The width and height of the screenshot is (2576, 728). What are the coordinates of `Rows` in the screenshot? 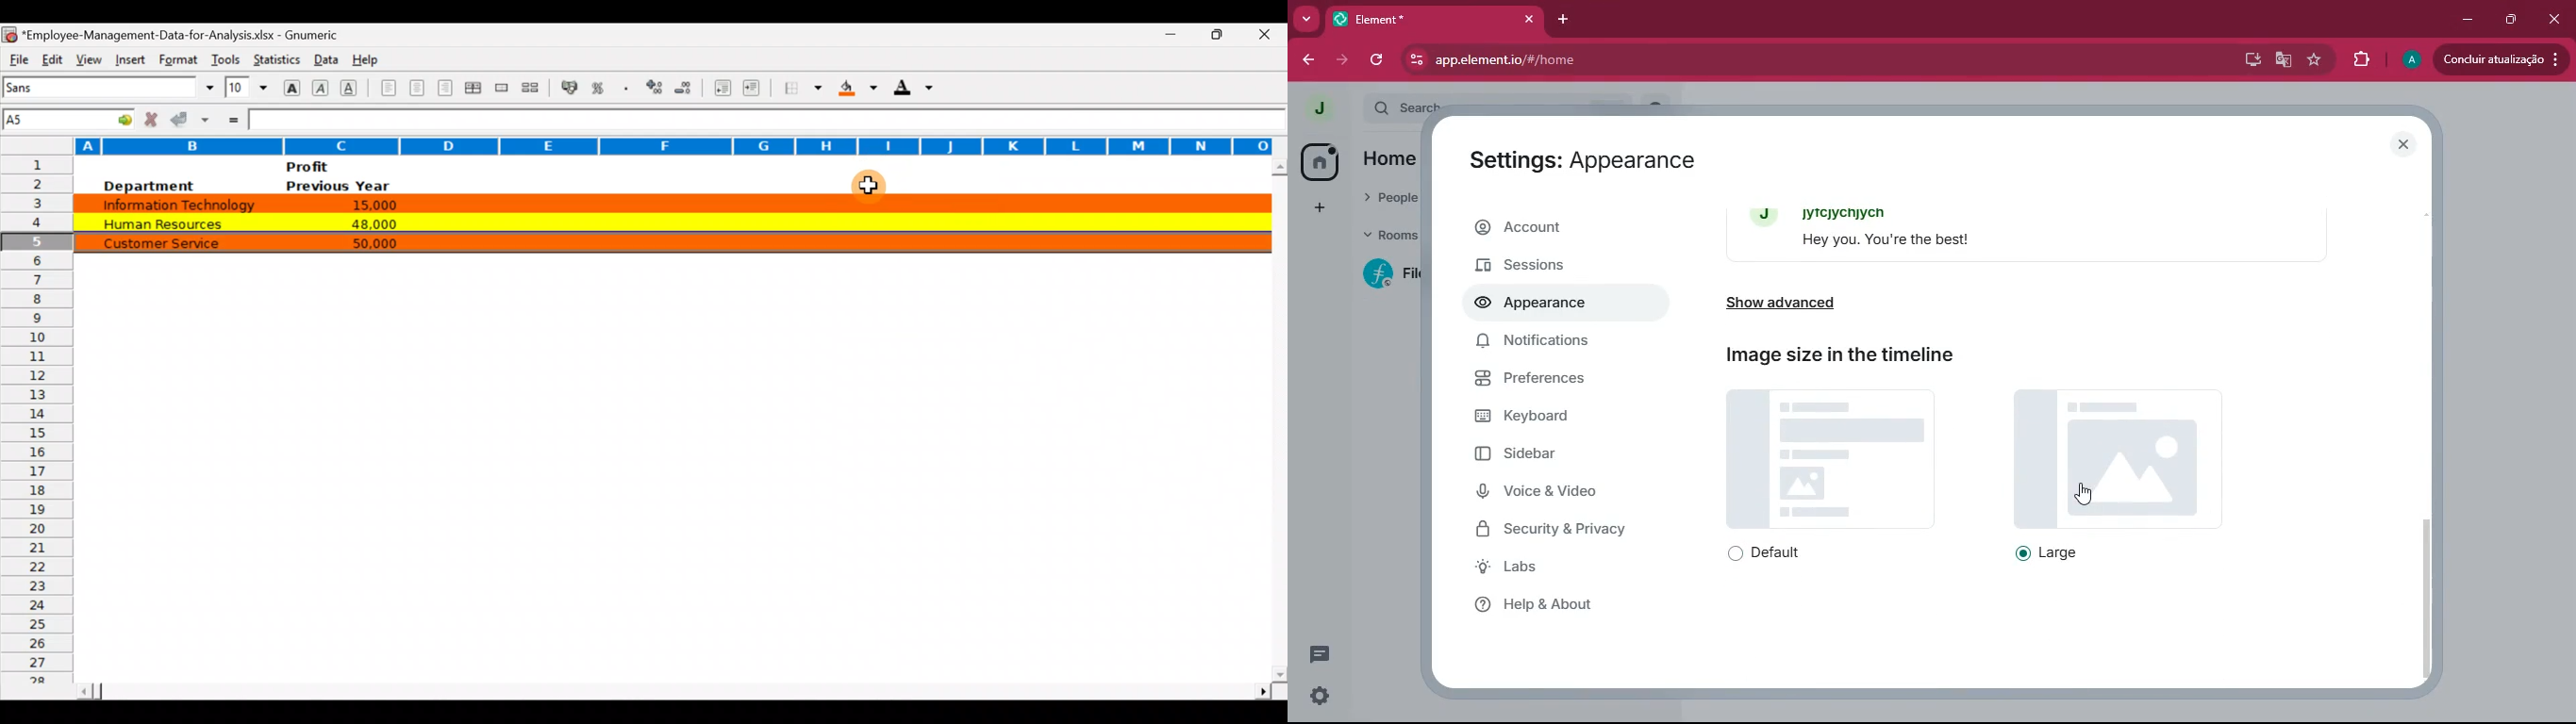 It's located at (36, 424).